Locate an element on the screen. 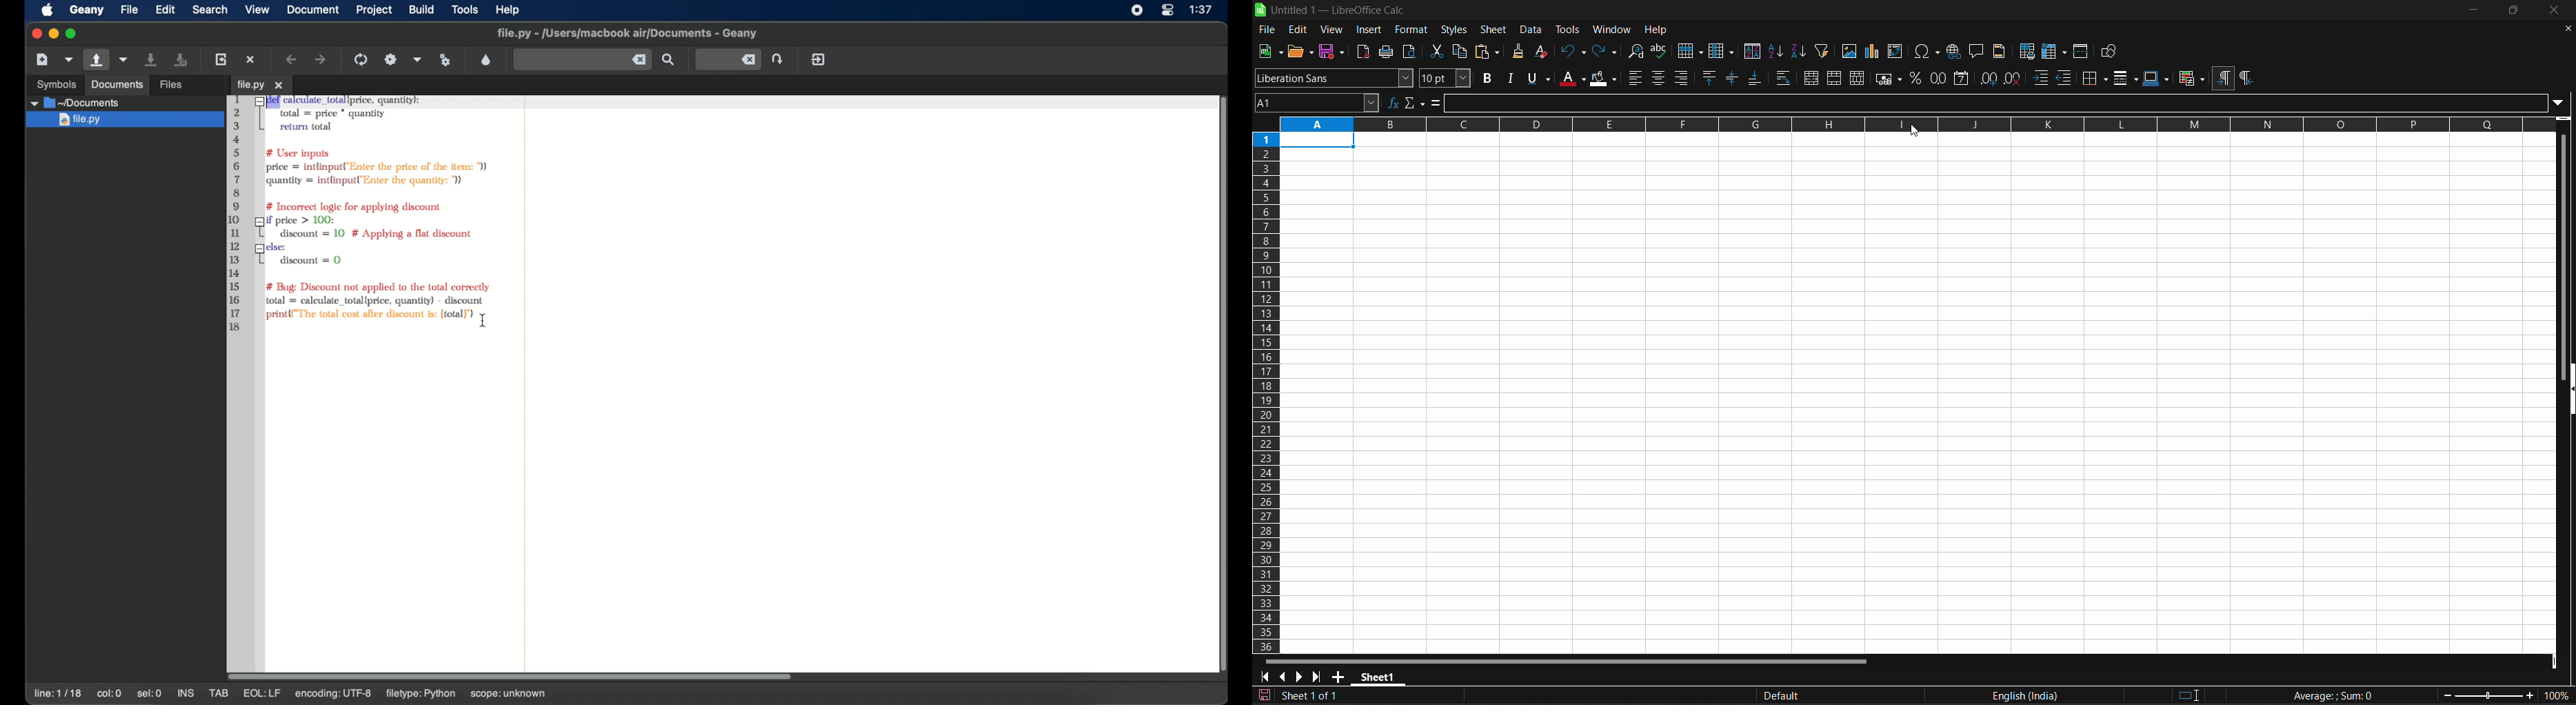 The image size is (2576, 728). sort ascending is located at coordinates (1775, 50).